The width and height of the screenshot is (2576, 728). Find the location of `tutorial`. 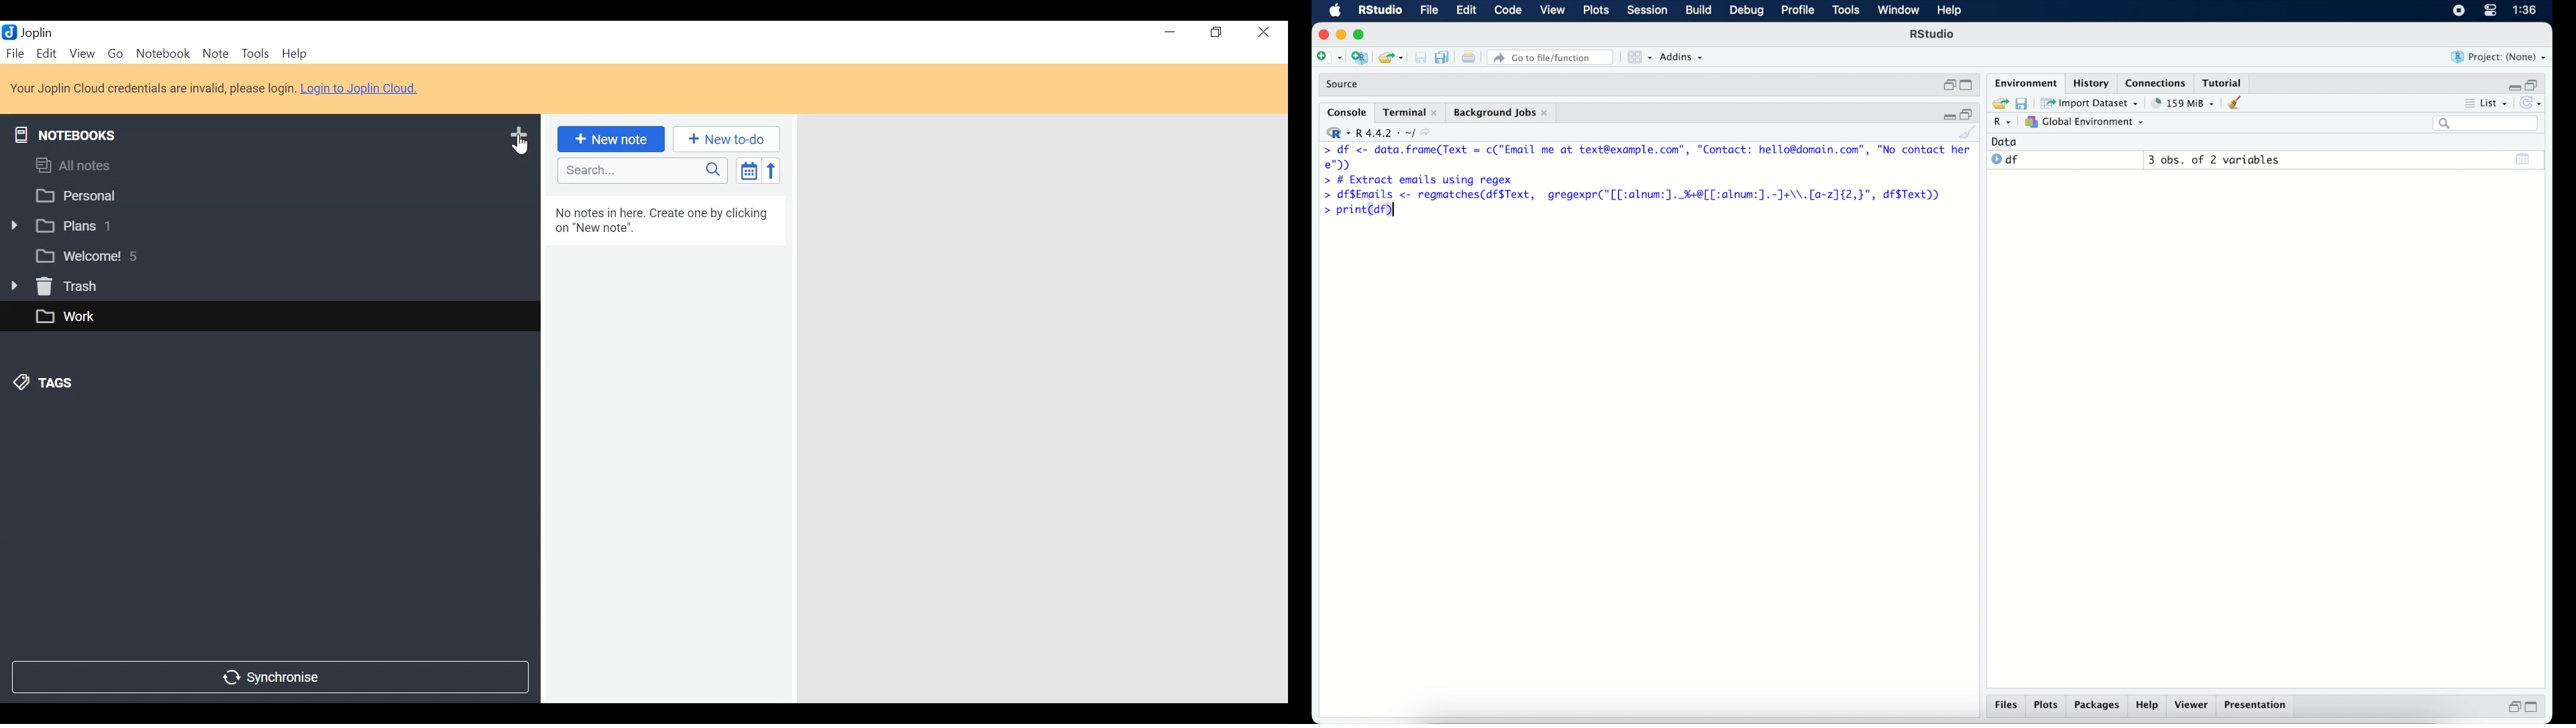

tutorial is located at coordinates (2225, 81).